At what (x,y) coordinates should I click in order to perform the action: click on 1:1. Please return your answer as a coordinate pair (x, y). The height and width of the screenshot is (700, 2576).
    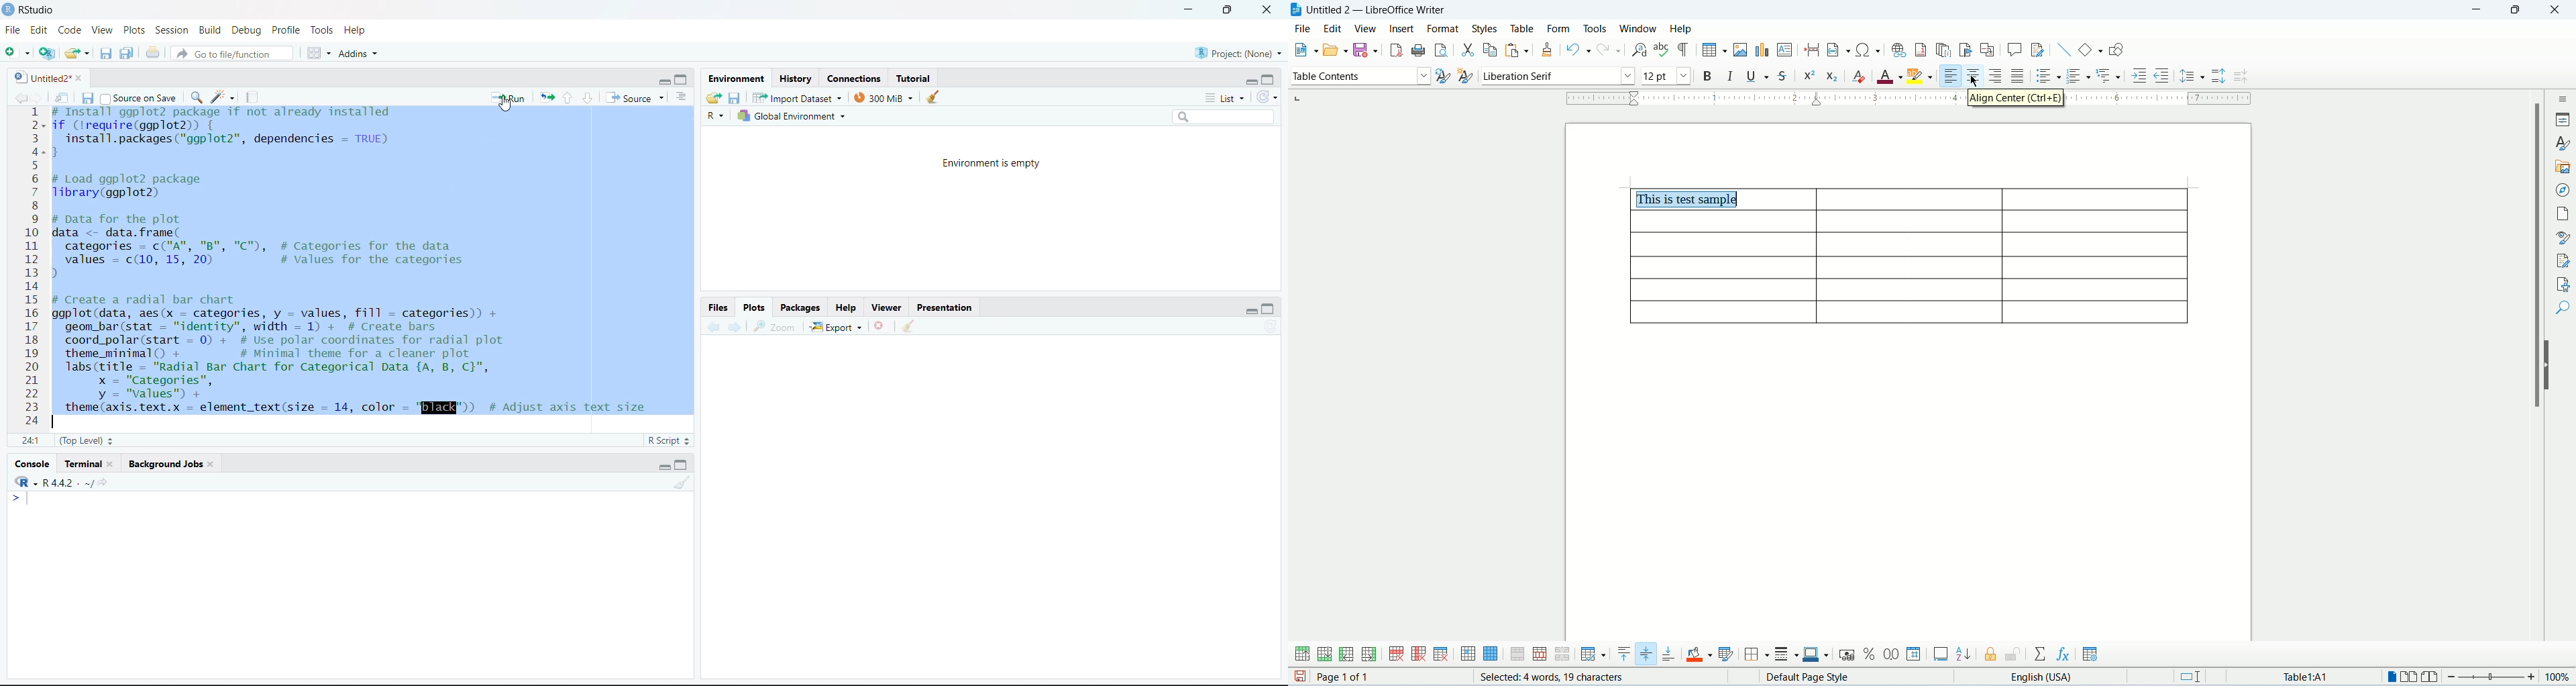
    Looking at the image, I should click on (30, 441).